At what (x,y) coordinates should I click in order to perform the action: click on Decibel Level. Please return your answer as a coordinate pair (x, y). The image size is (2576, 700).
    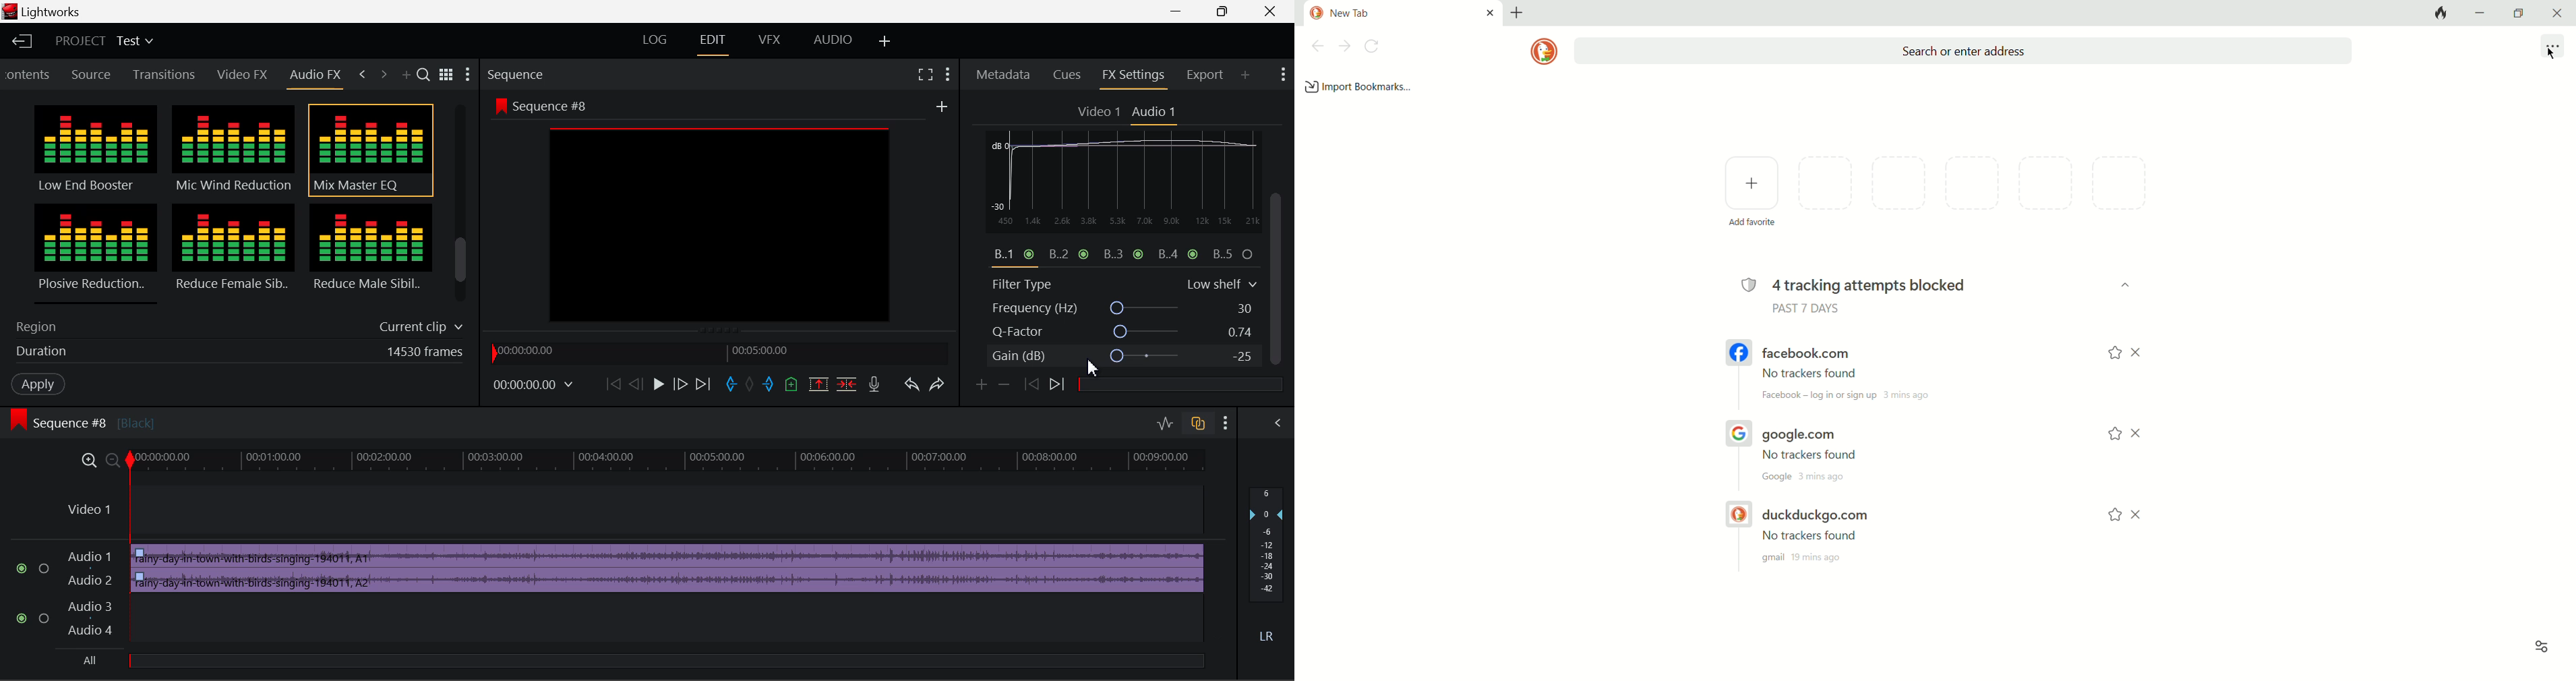
    Looking at the image, I should click on (1269, 568).